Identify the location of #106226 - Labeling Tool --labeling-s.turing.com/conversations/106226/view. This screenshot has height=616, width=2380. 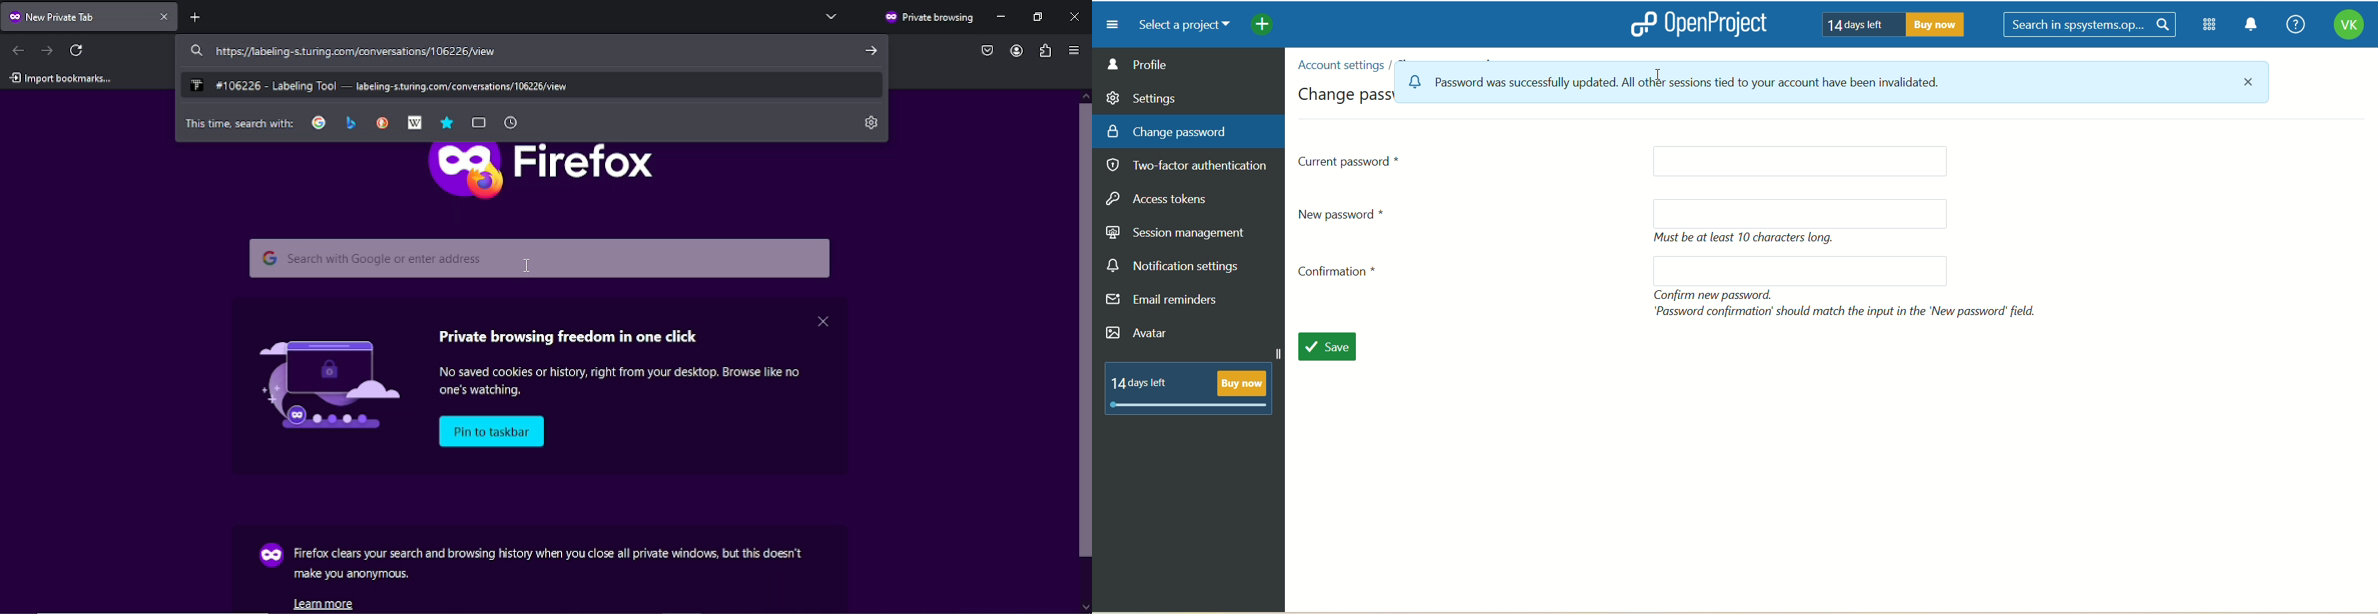
(382, 84).